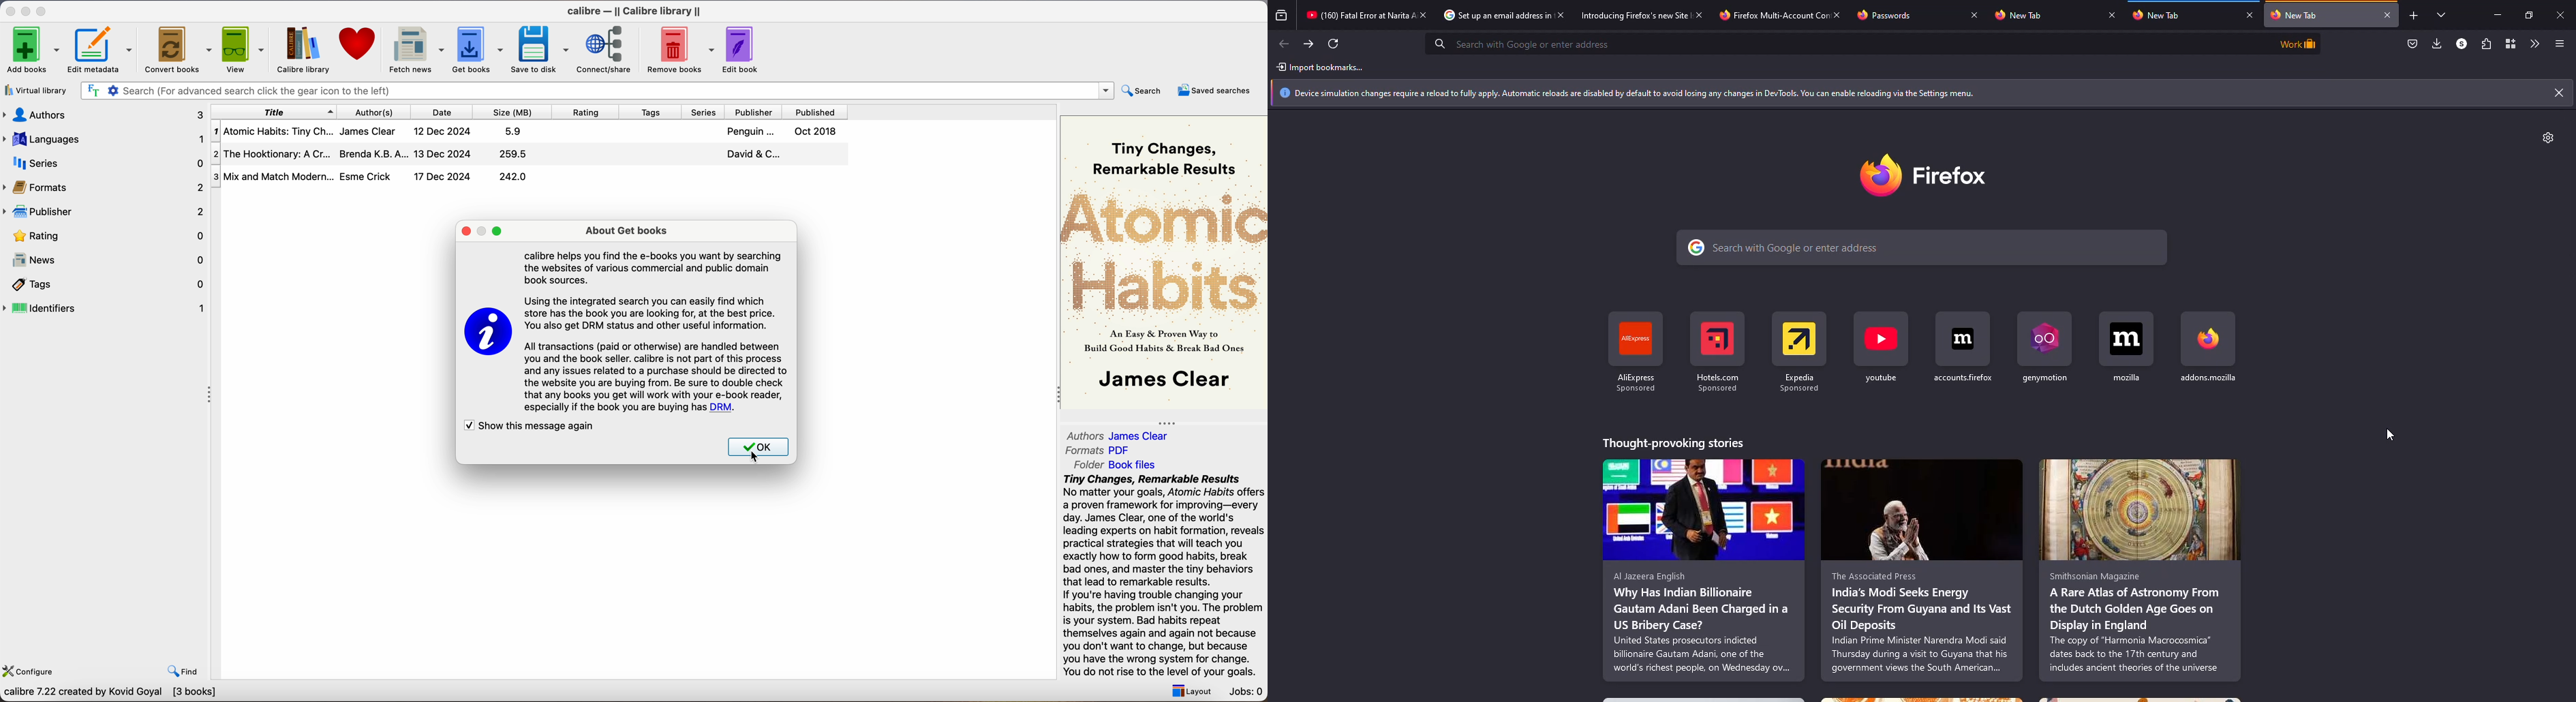 The image size is (2576, 728). I want to click on close, so click(1974, 14).